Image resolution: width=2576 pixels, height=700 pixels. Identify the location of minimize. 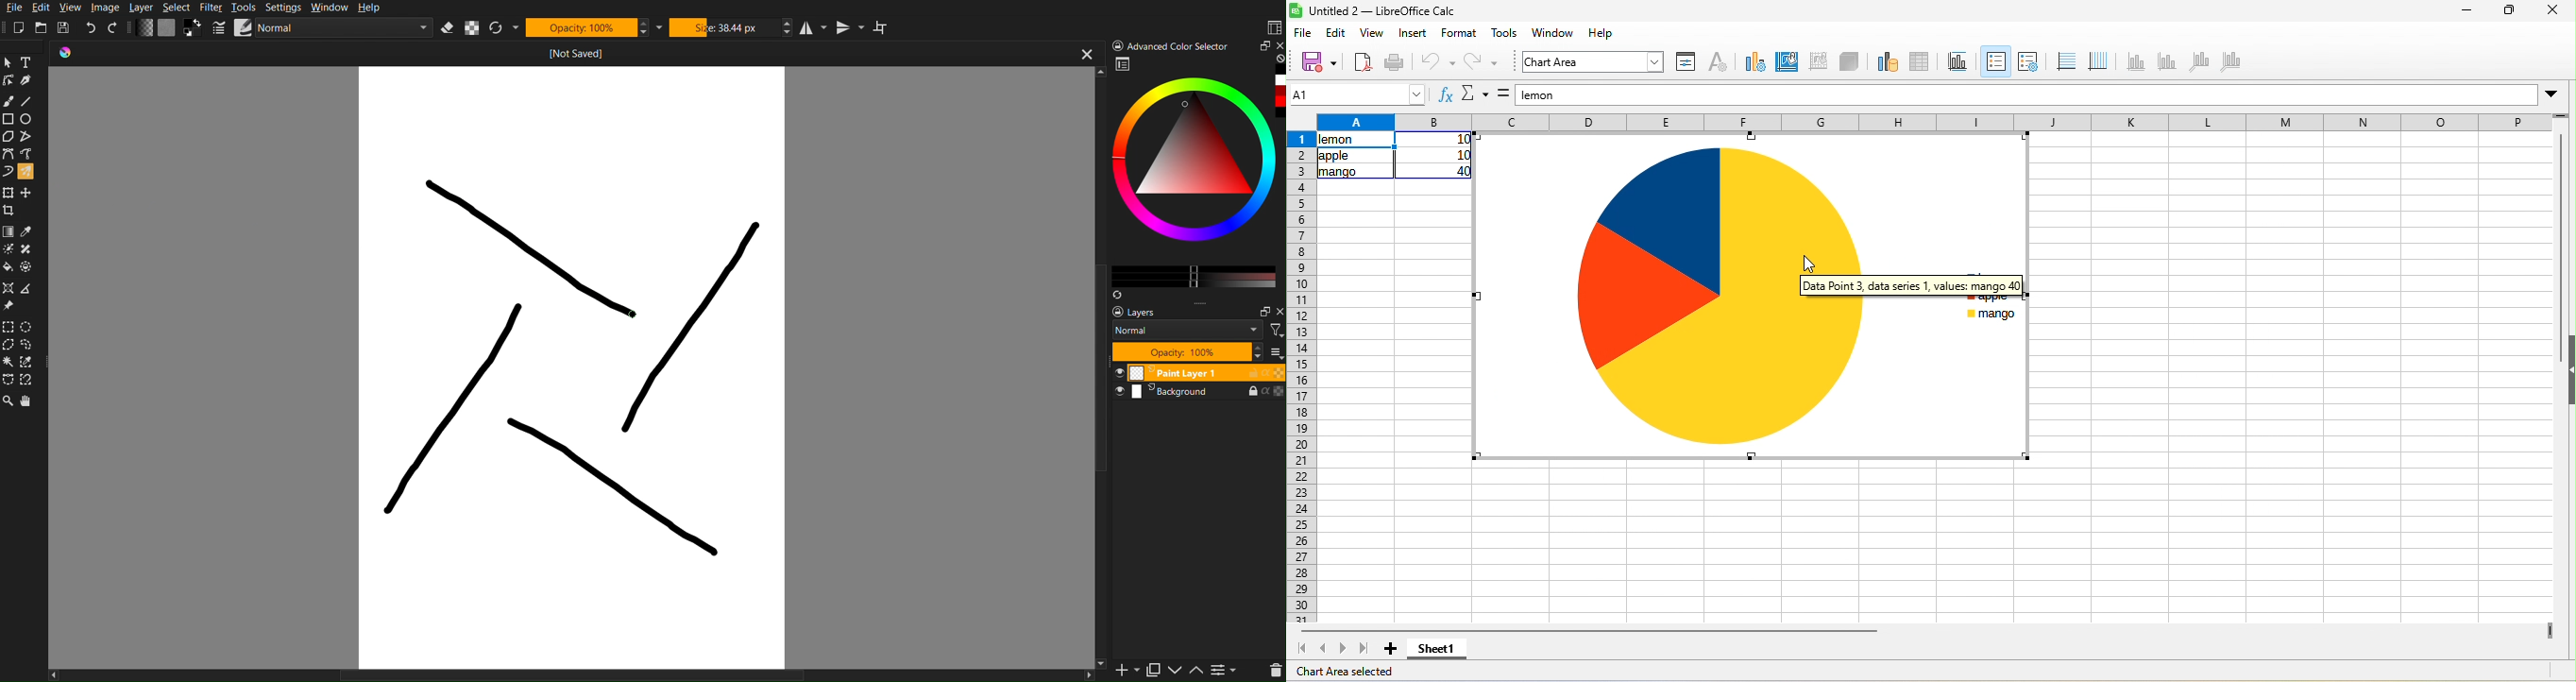
(2464, 11).